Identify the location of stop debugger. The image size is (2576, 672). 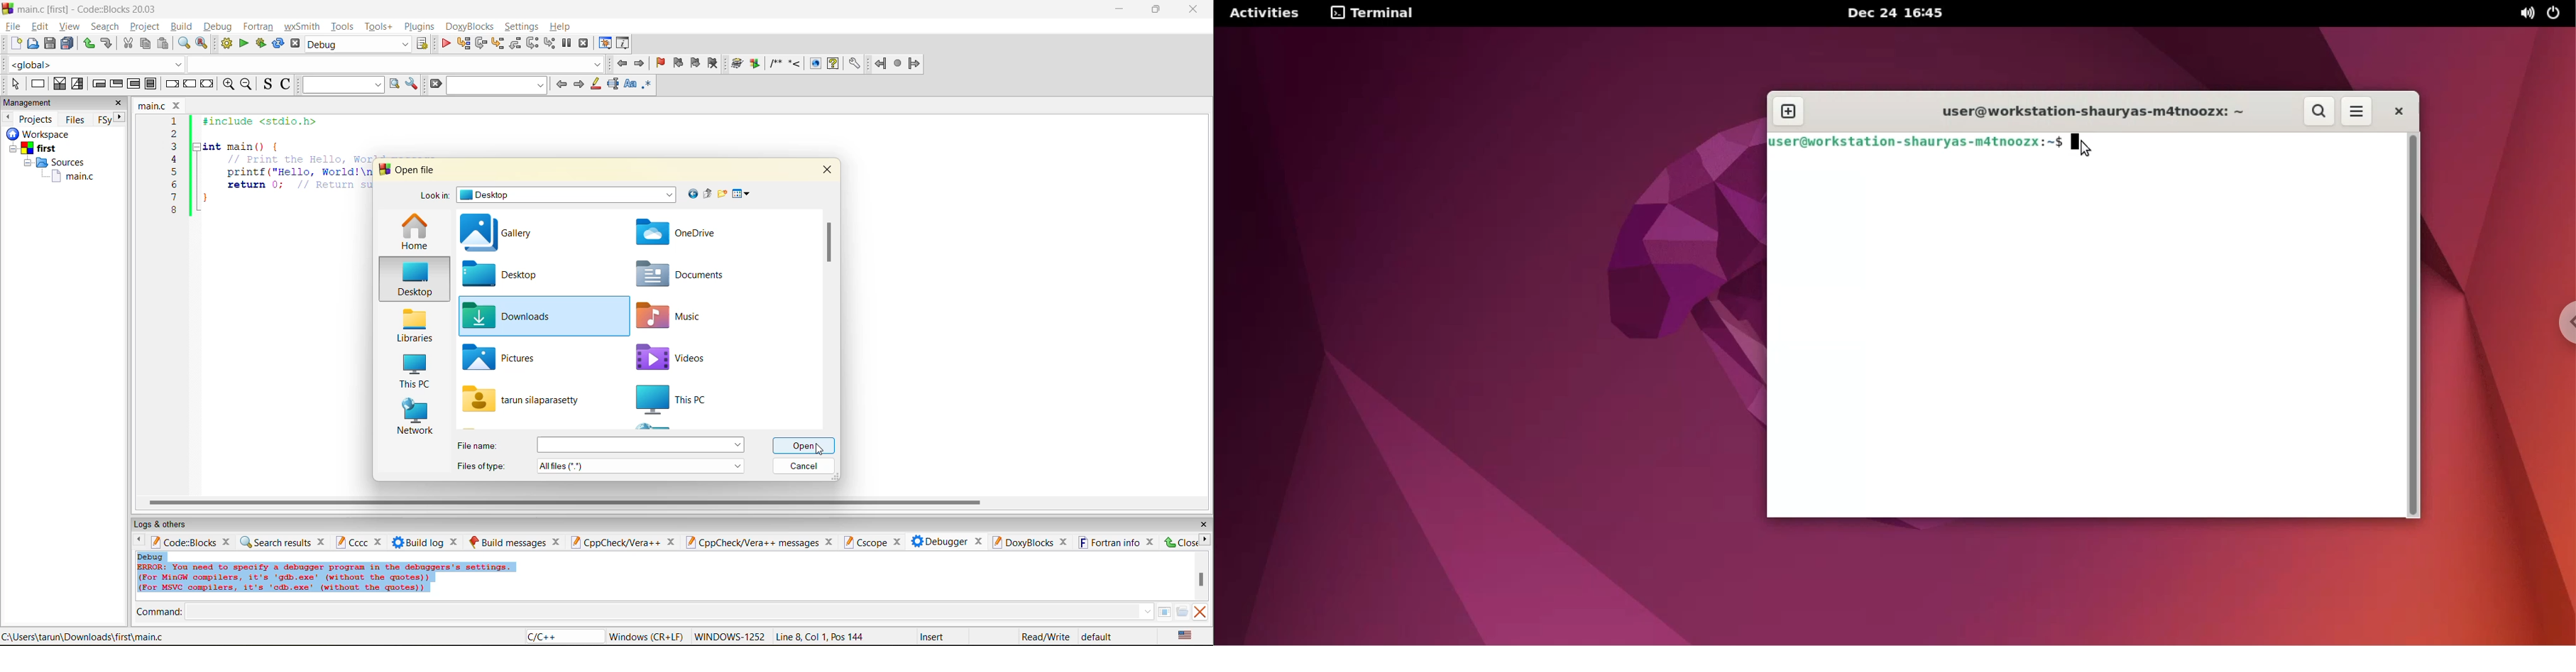
(584, 44).